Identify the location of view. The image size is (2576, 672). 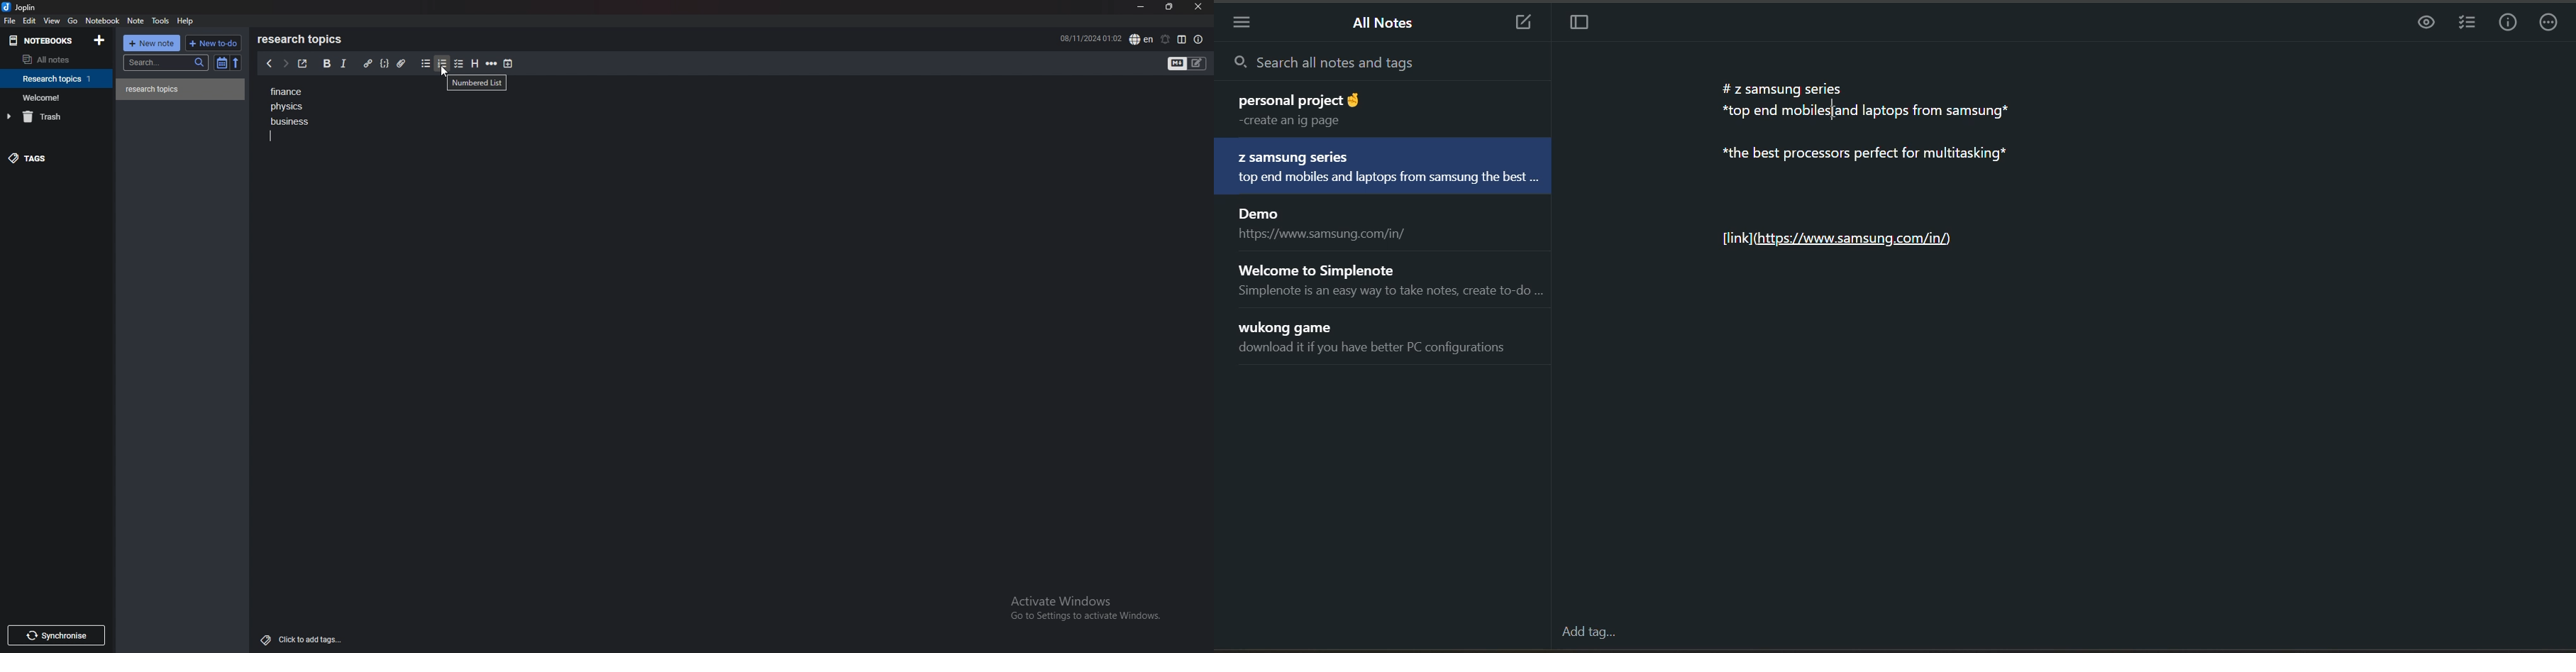
(52, 21).